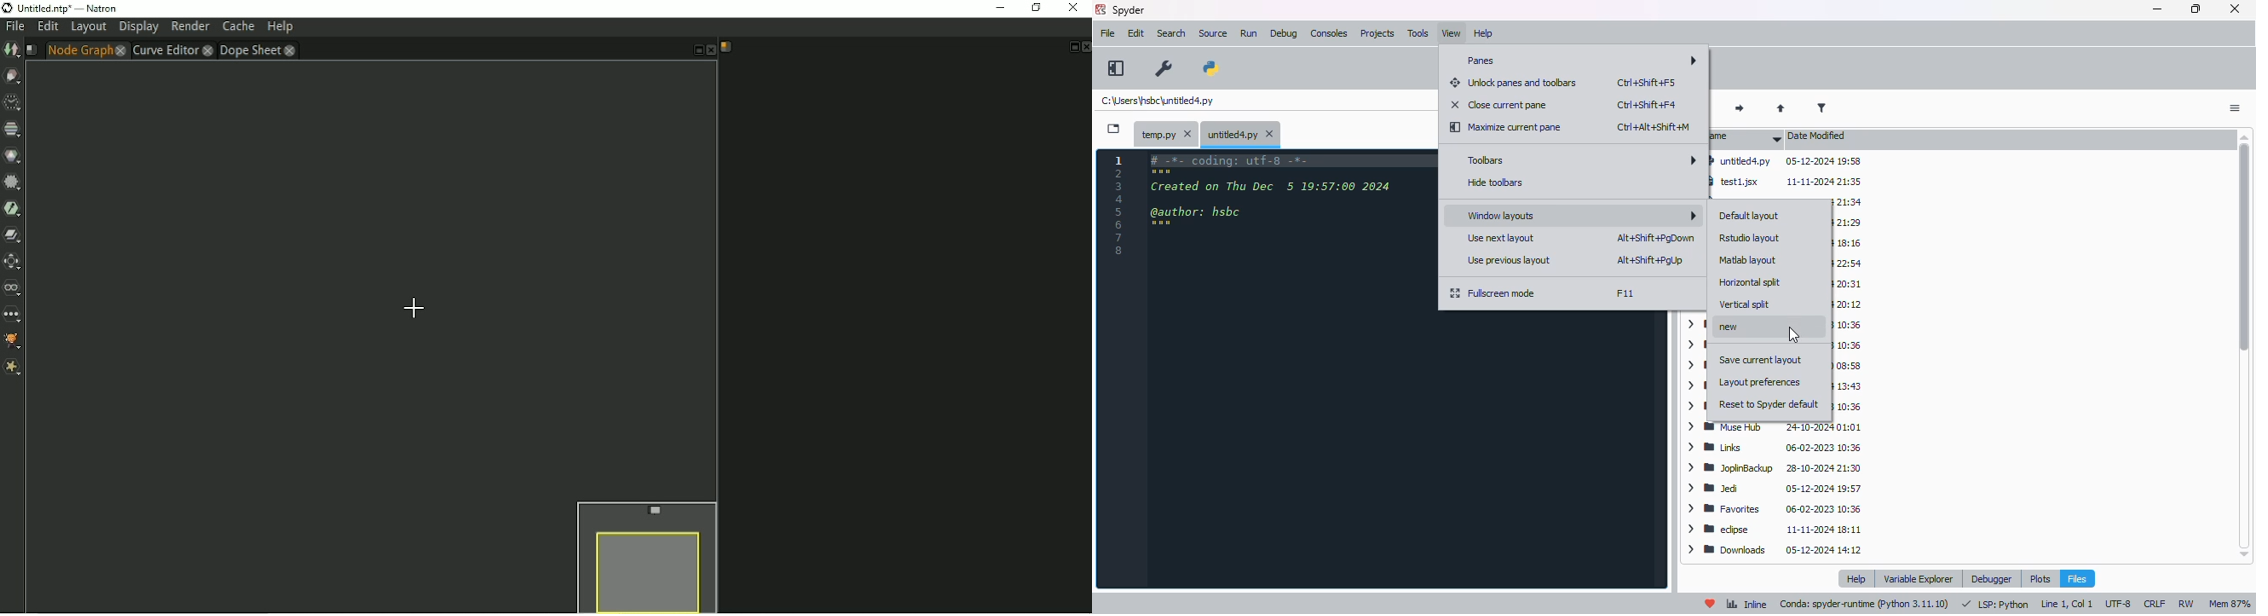 The image size is (2268, 616). Describe the element at coordinates (1750, 217) in the screenshot. I see `default layout` at that location.